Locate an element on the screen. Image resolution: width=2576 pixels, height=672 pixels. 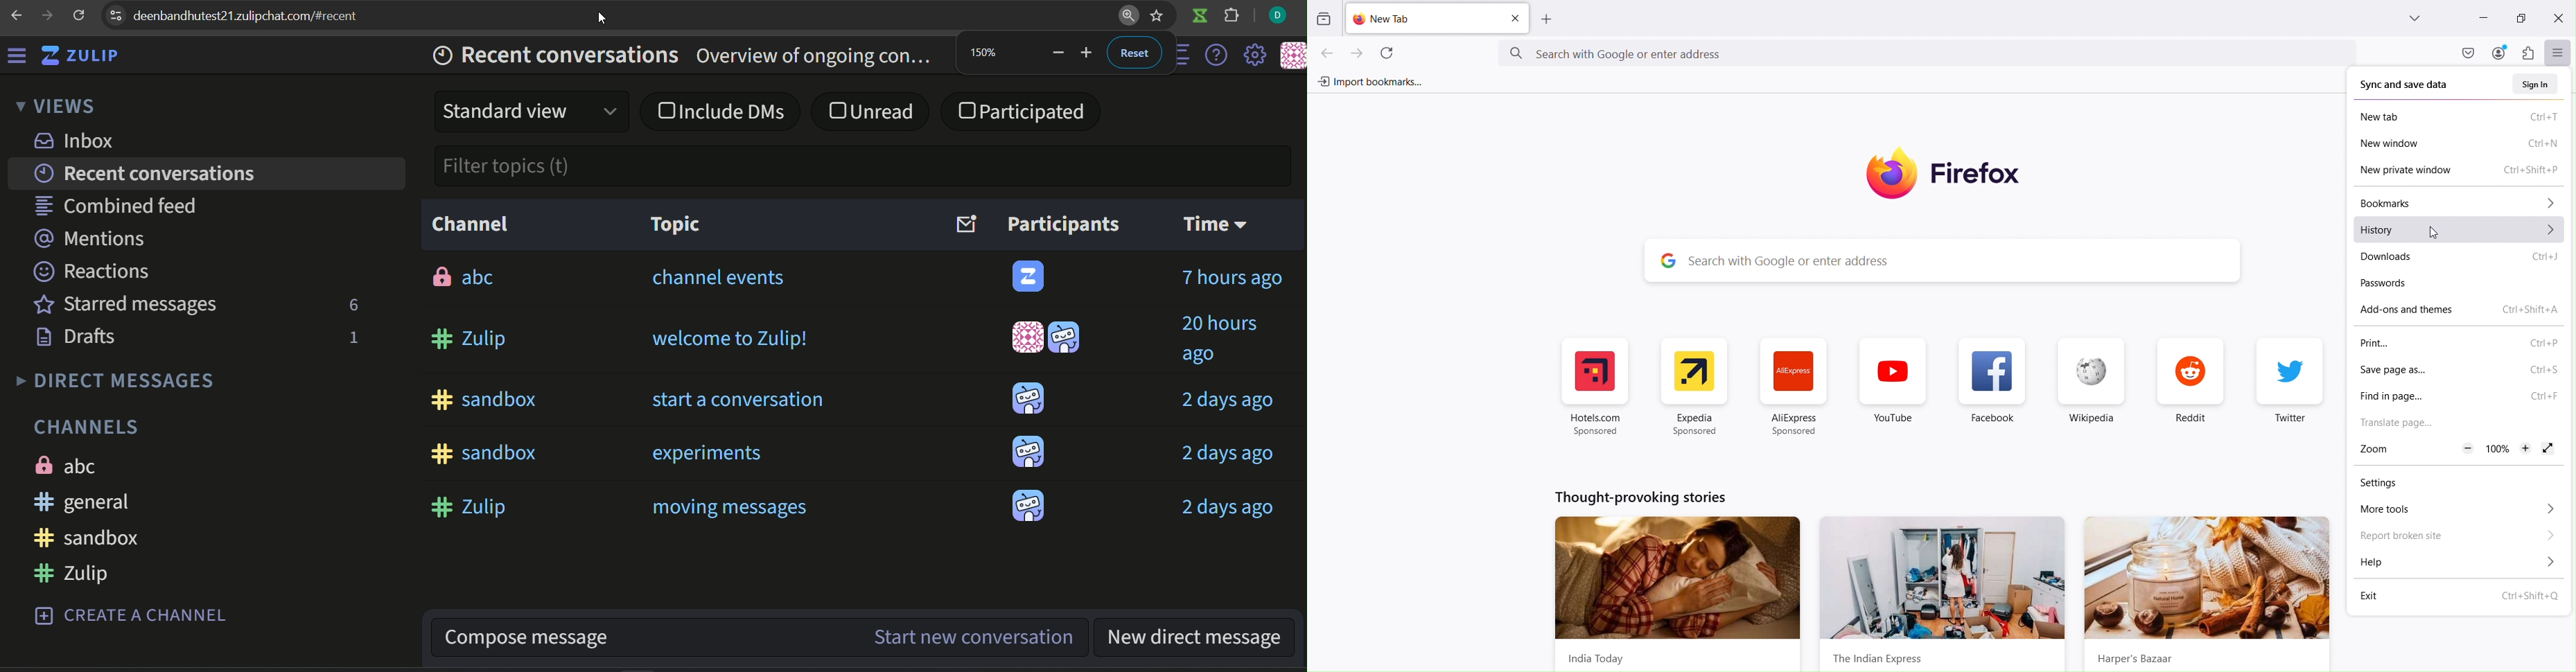
refresh is located at coordinates (79, 16).